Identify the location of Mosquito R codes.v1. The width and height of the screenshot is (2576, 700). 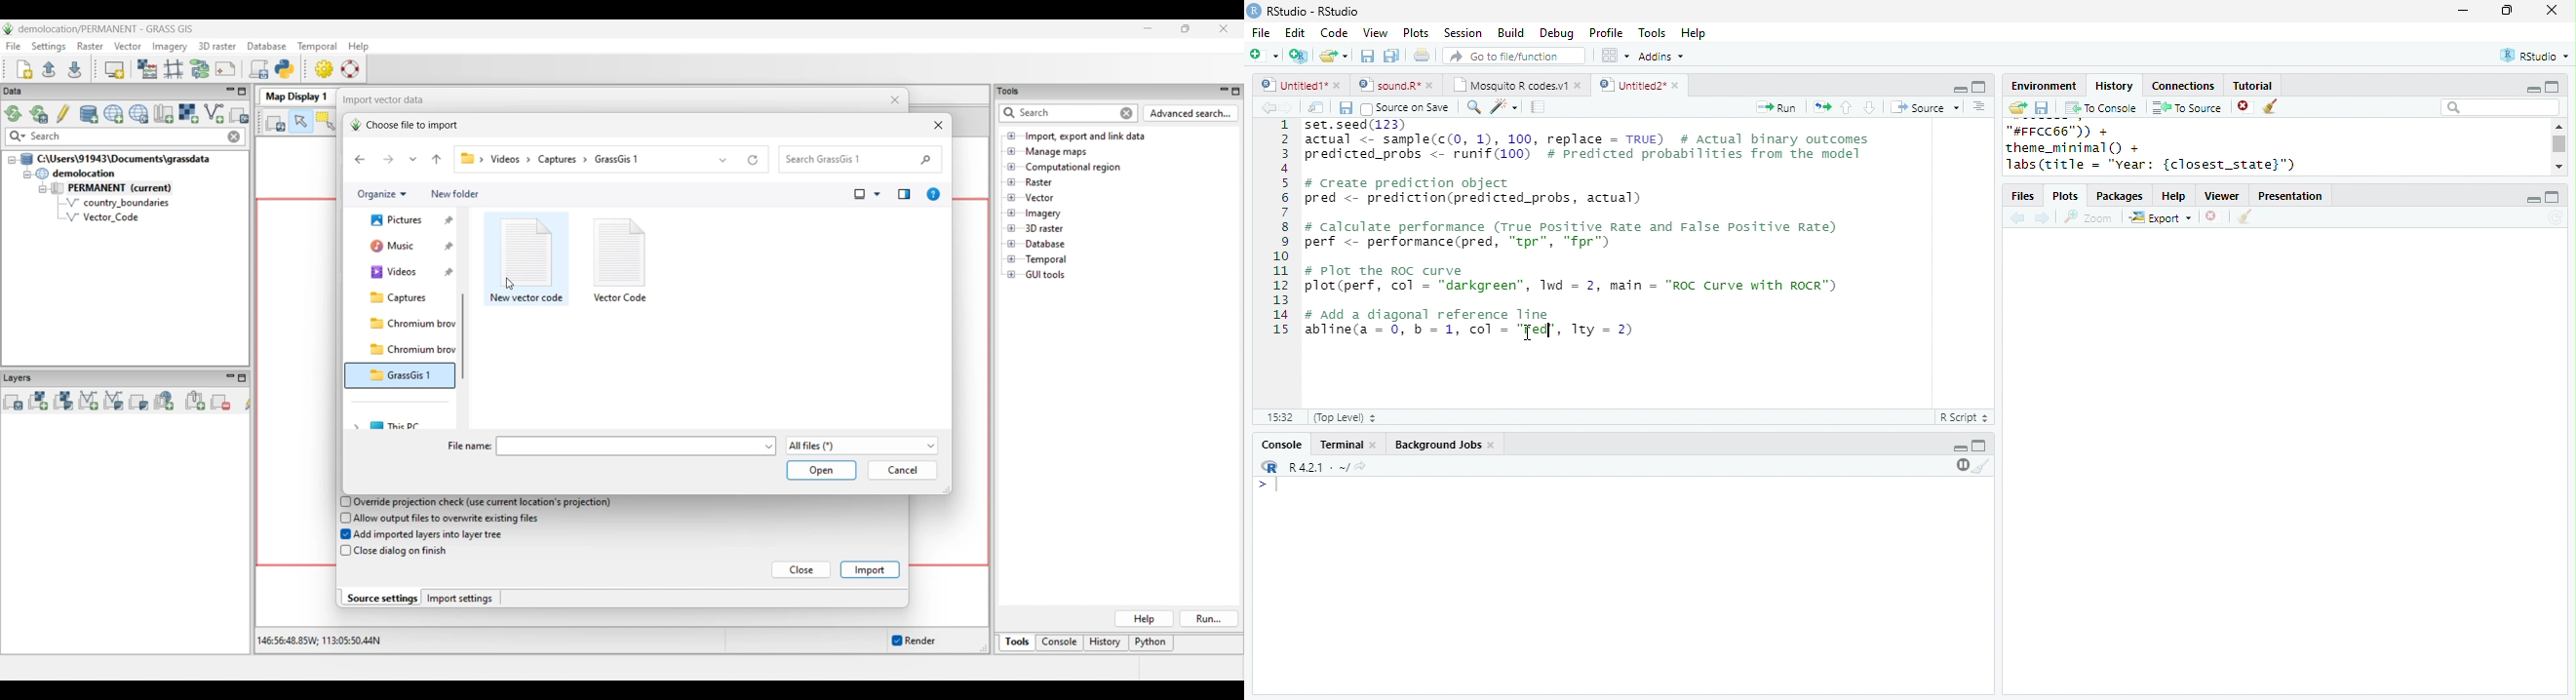
(1510, 85).